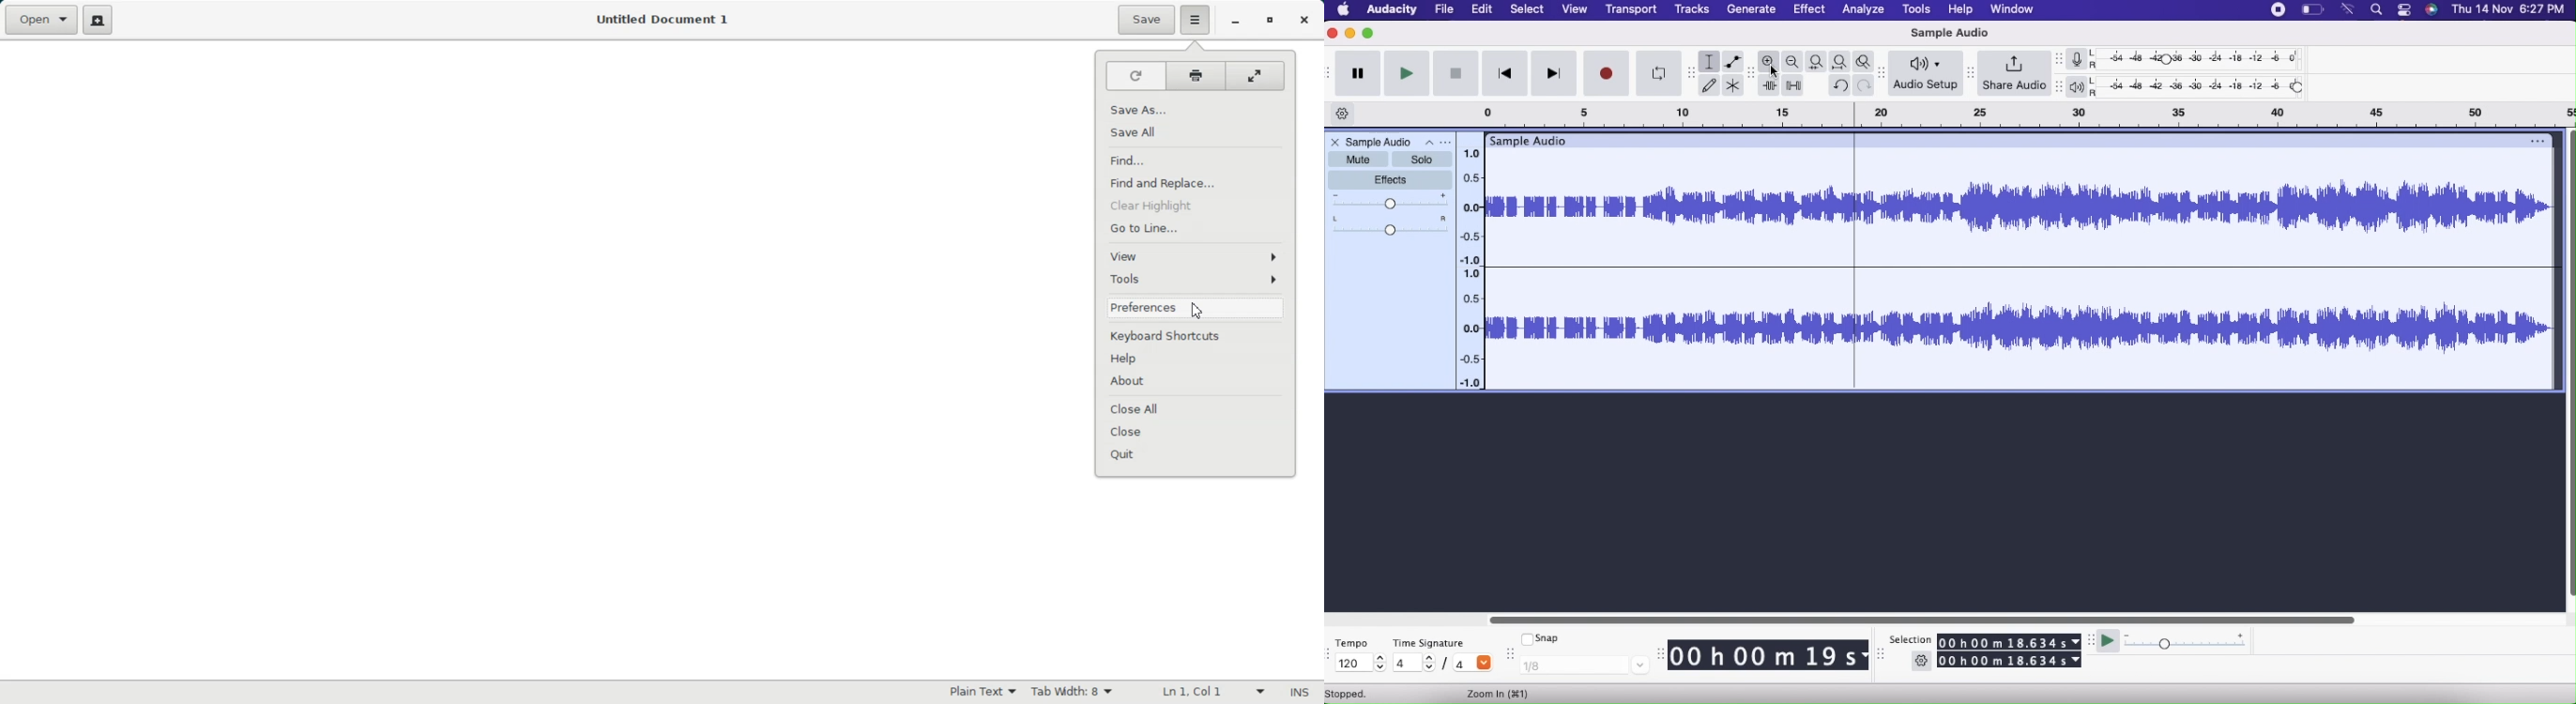 This screenshot has width=2576, height=728. I want to click on Redo, so click(1865, 85).